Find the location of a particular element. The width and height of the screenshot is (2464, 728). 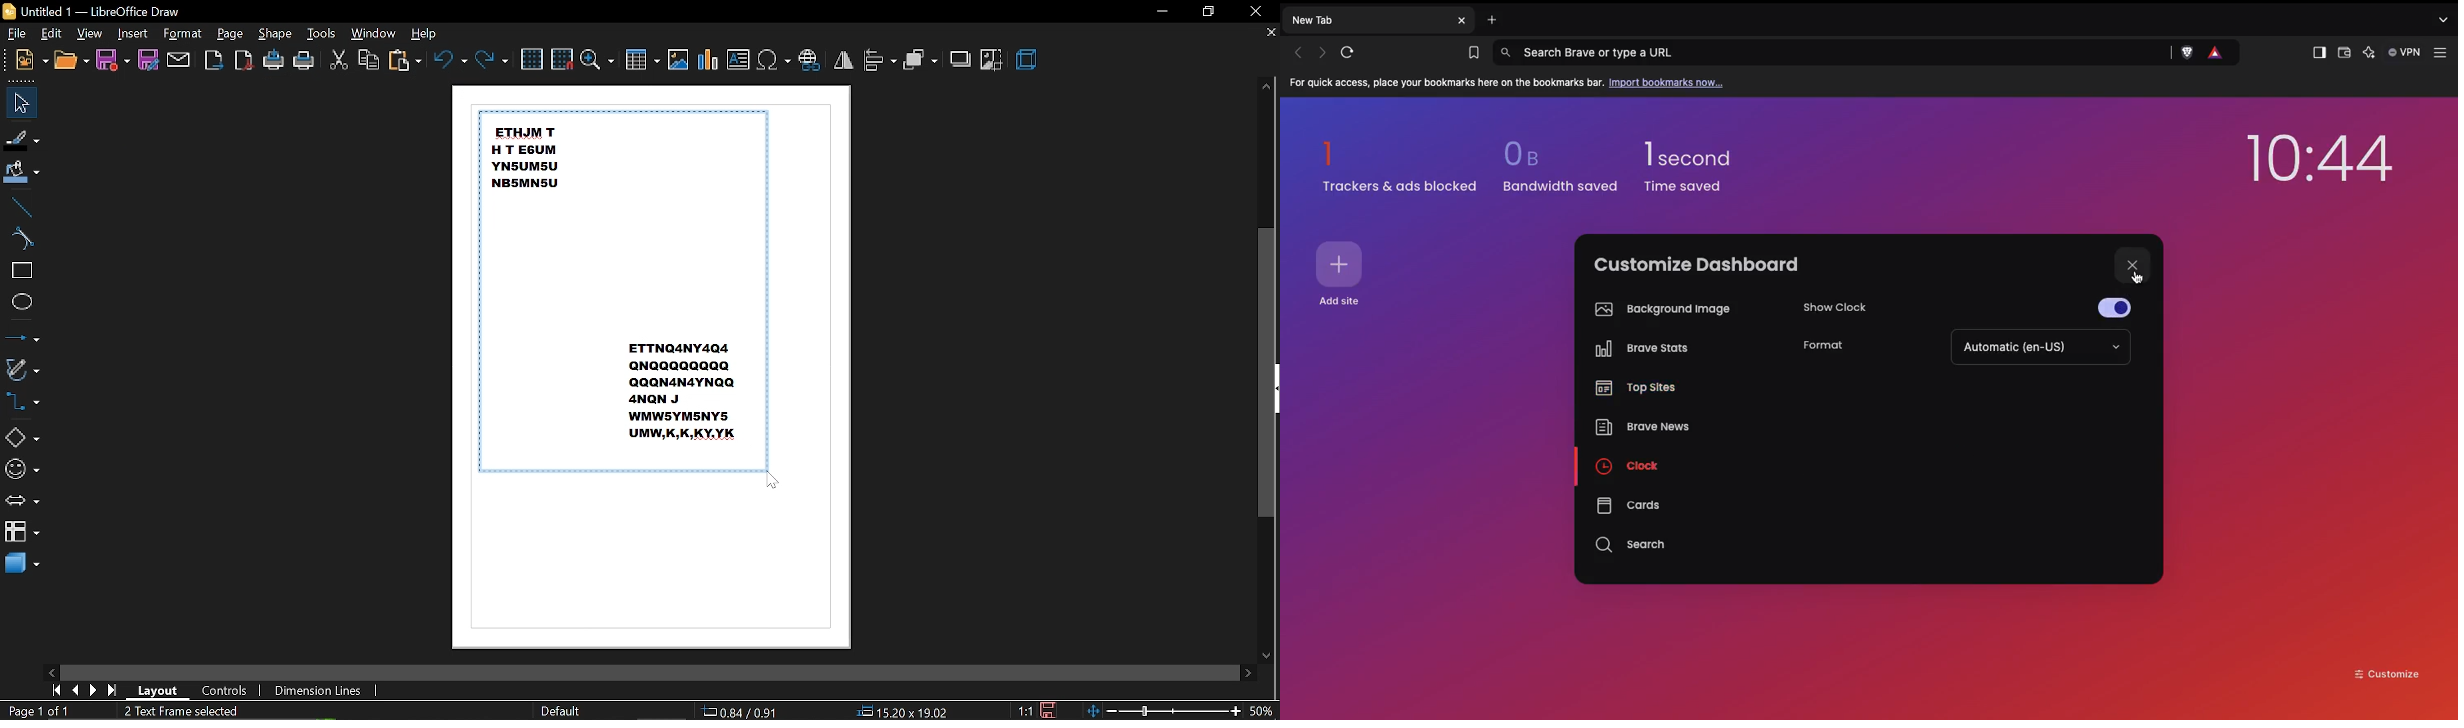

arrange is located at coordinates (922, 60).